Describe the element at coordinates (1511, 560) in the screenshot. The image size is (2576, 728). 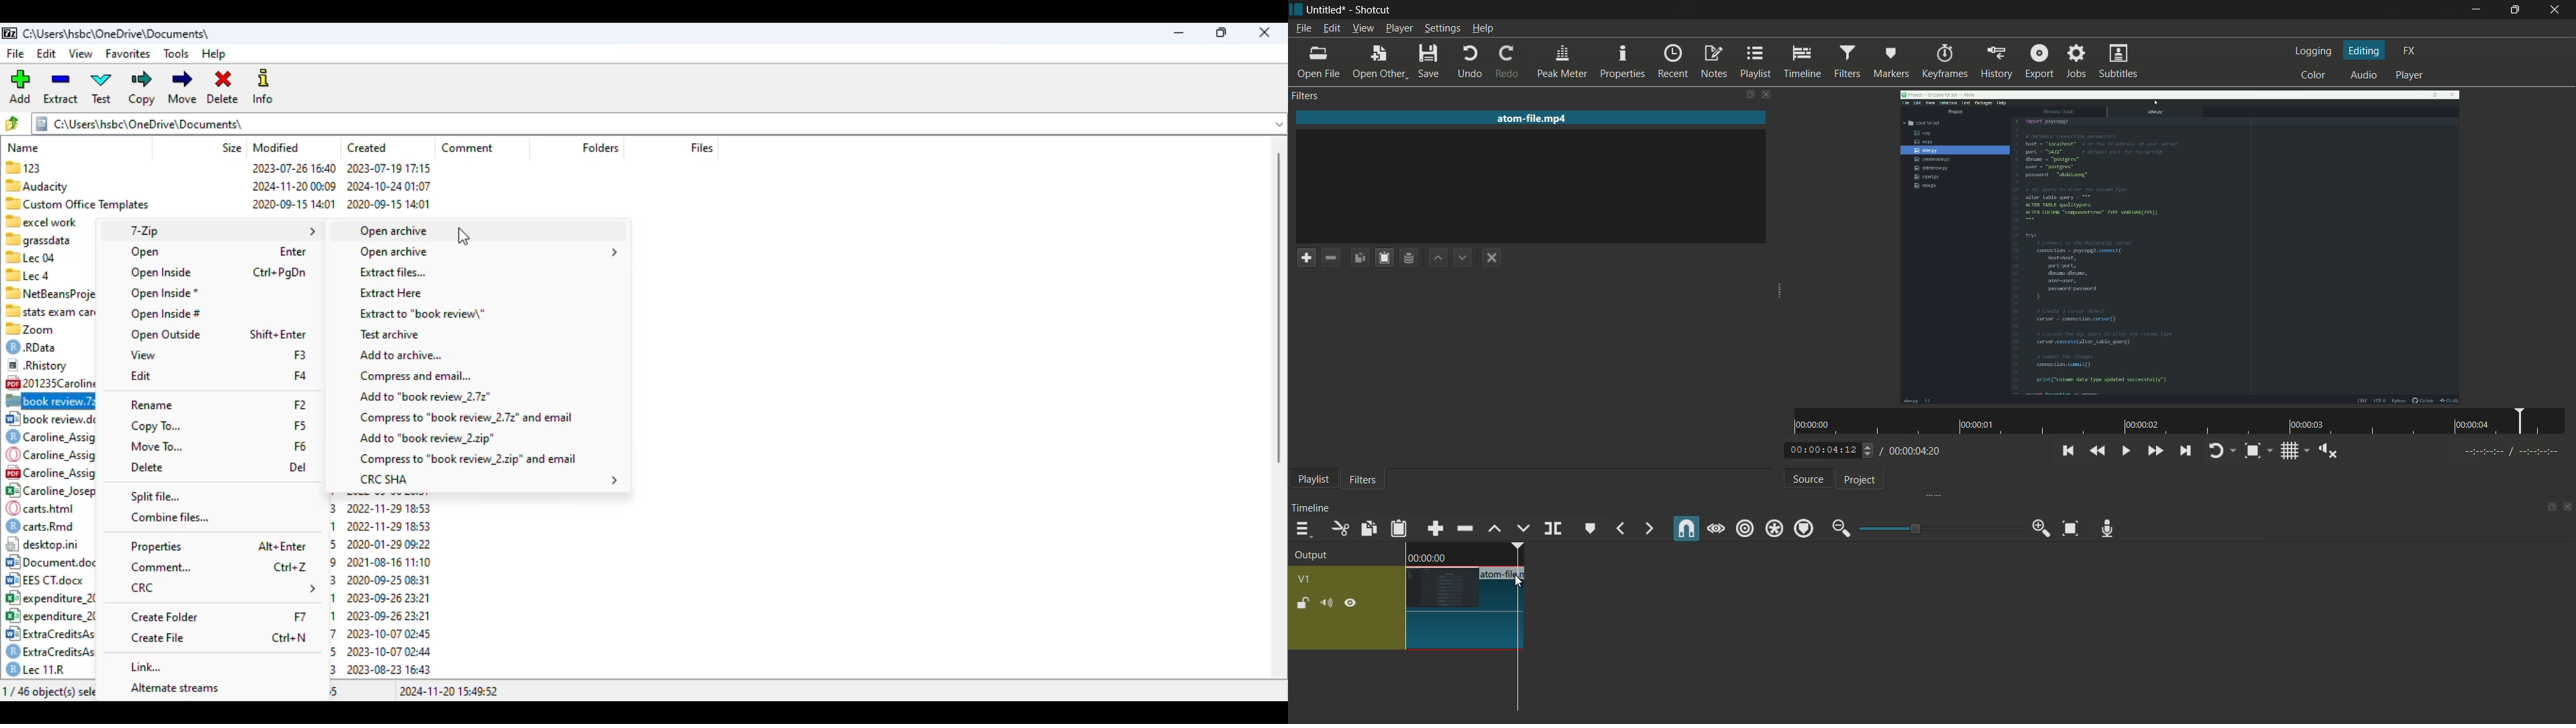
I see `edit` at that location.